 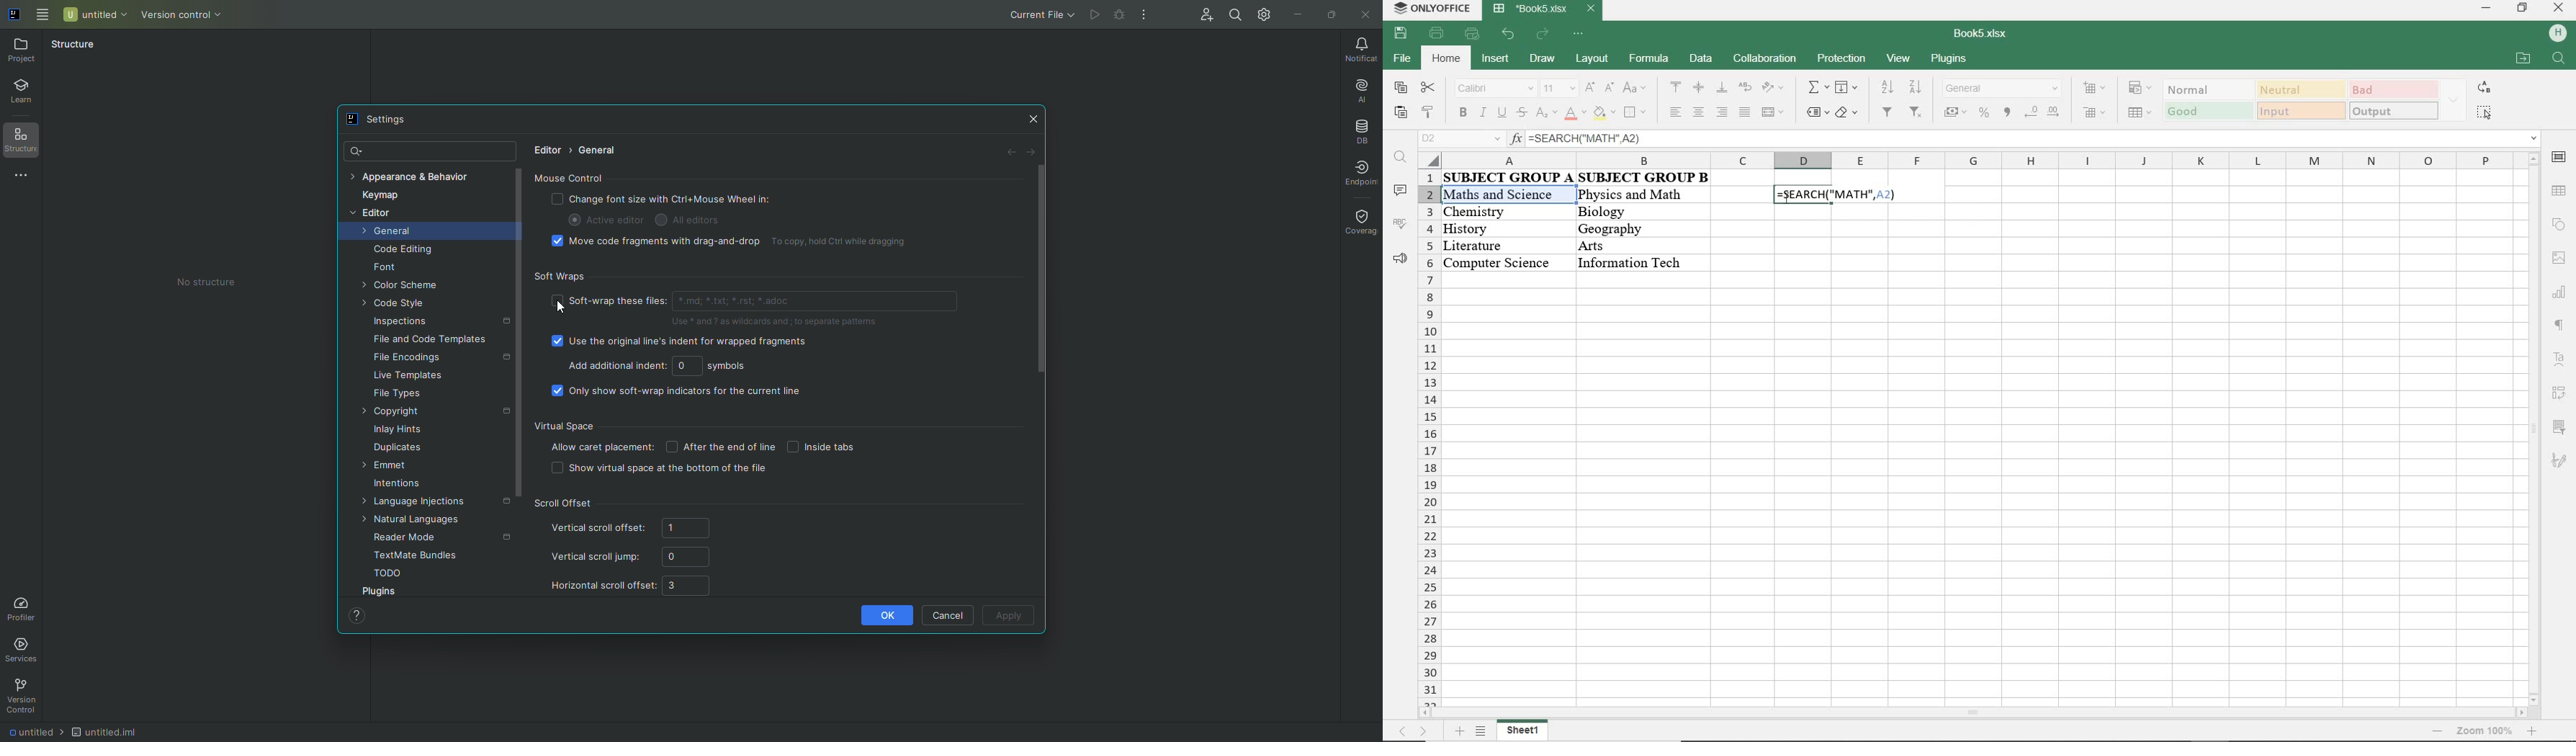 I want to click on add sheet, so click(x=1457, y=733).